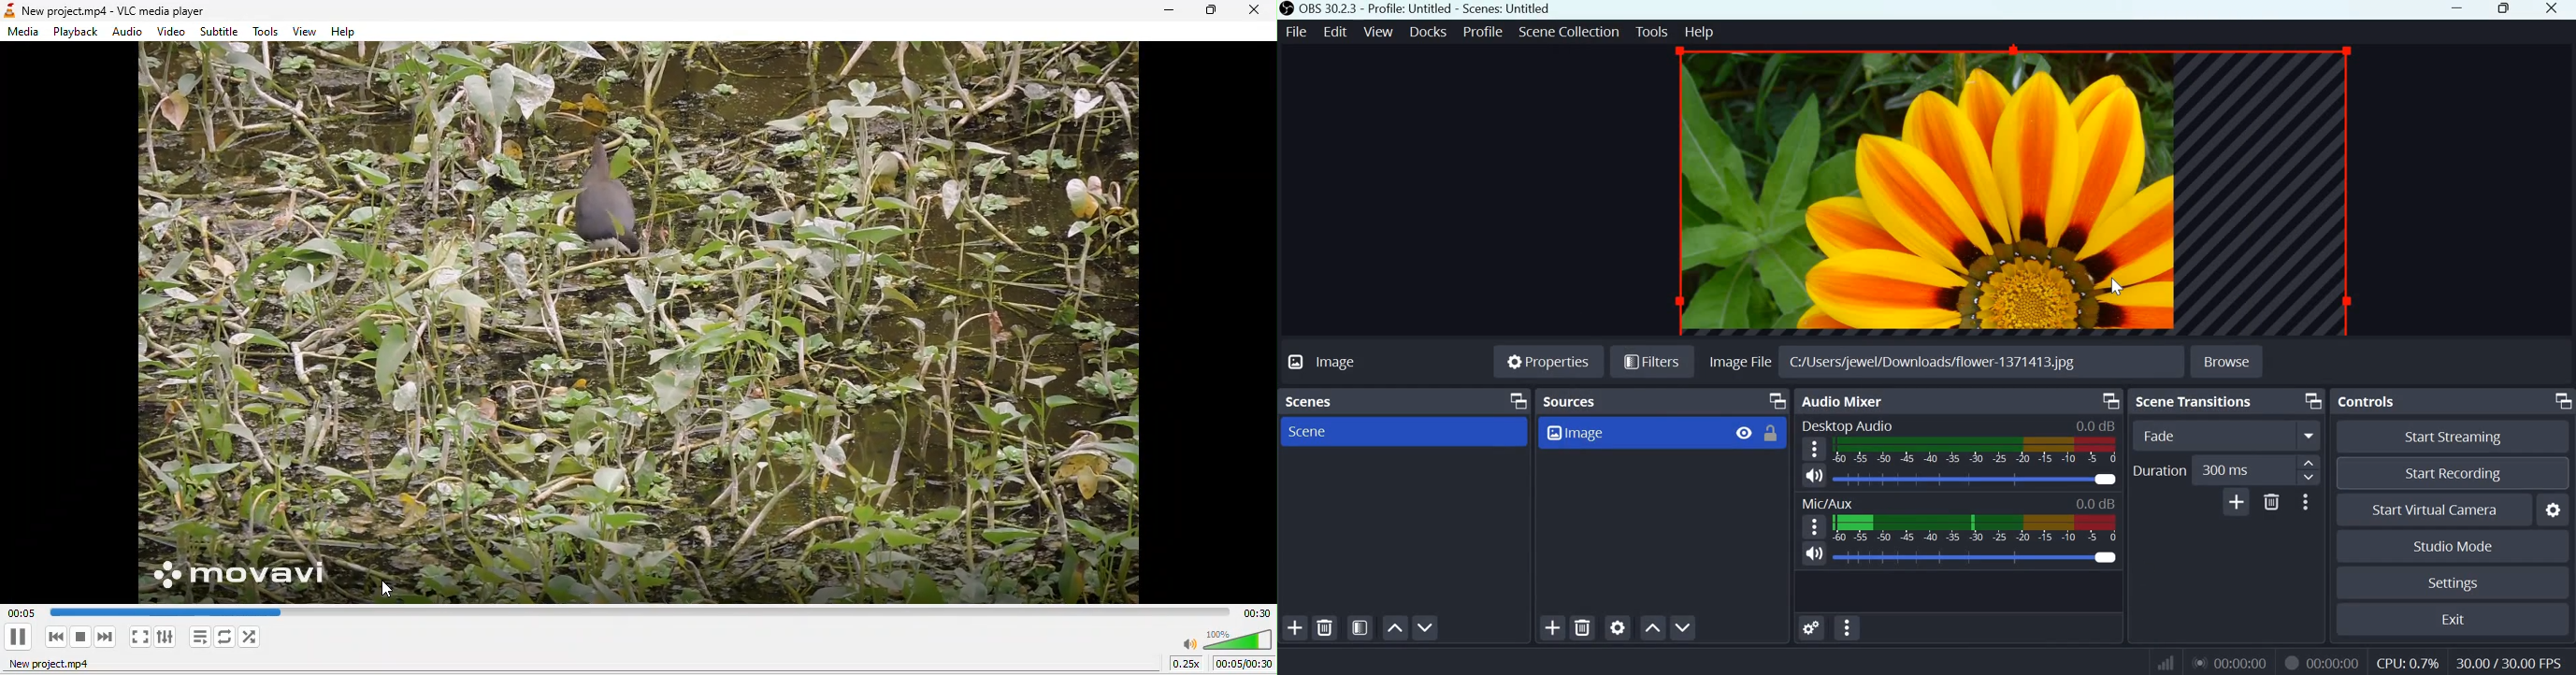 The width and height of the screenshot is (2576, 700). Describe the element at coordinates (1977, 479) in the screenshot. I see `Audio Slider` at that location.